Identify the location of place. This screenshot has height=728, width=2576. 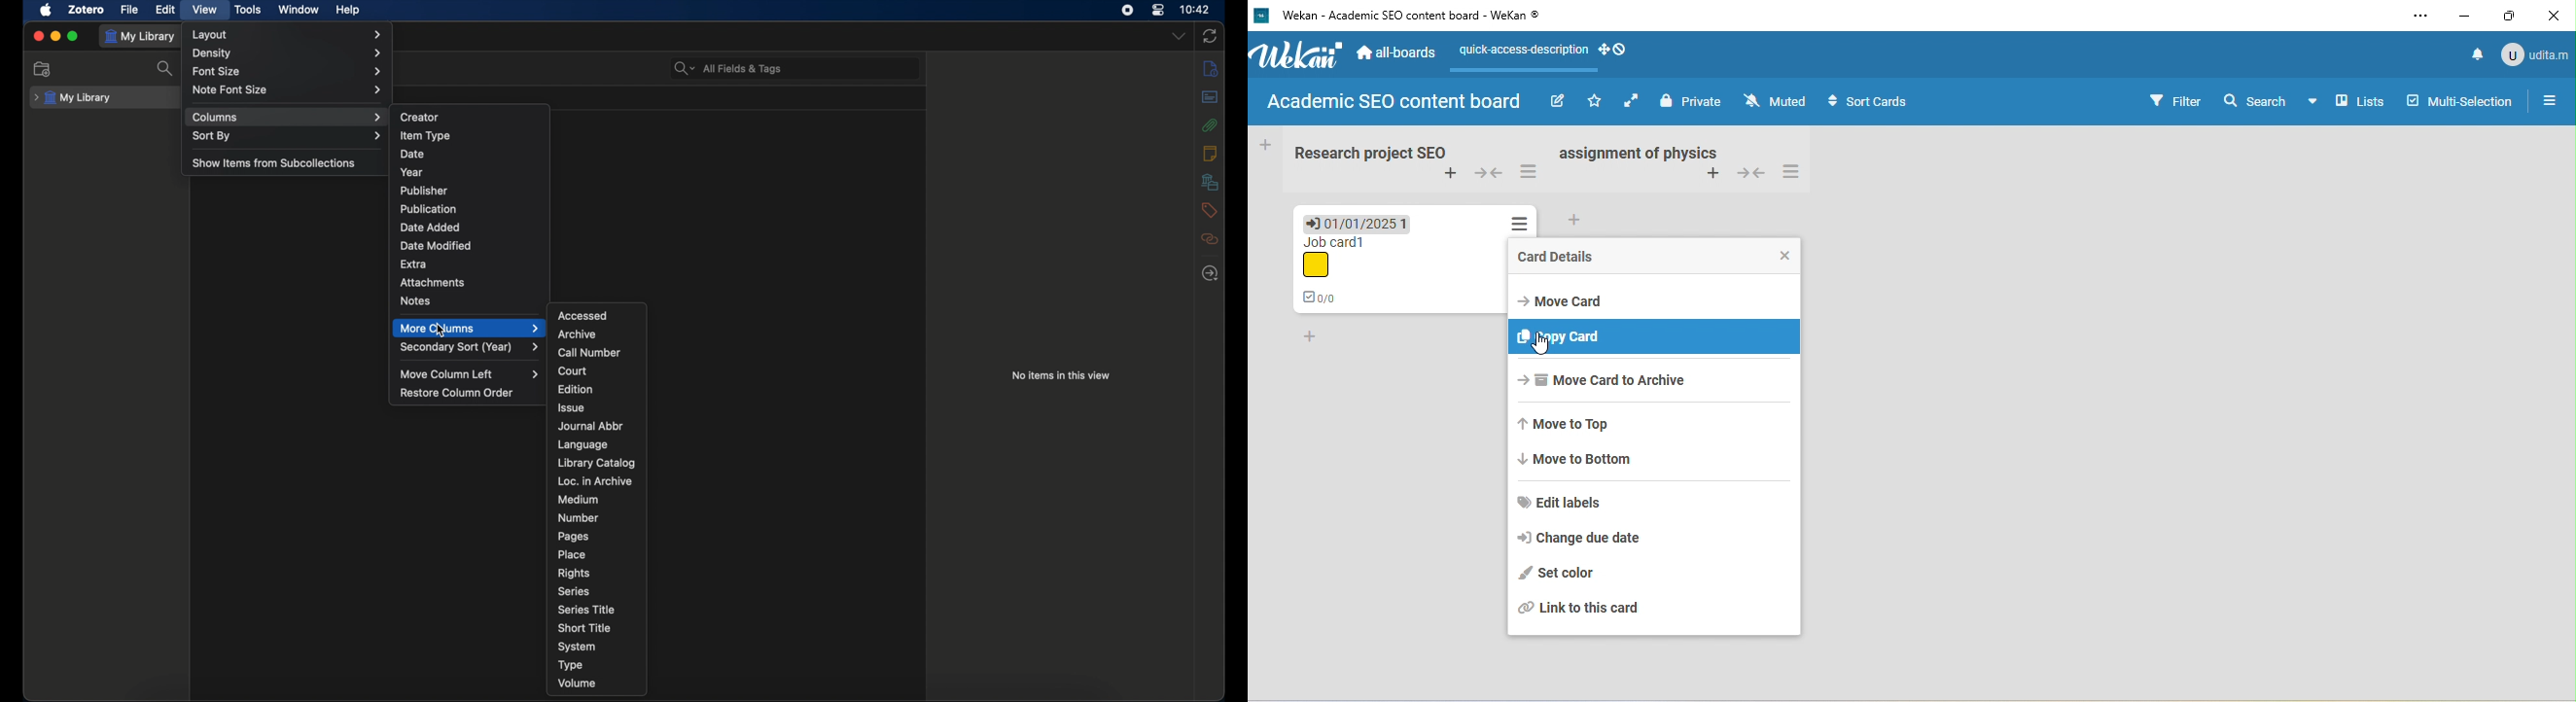
(572, 554).